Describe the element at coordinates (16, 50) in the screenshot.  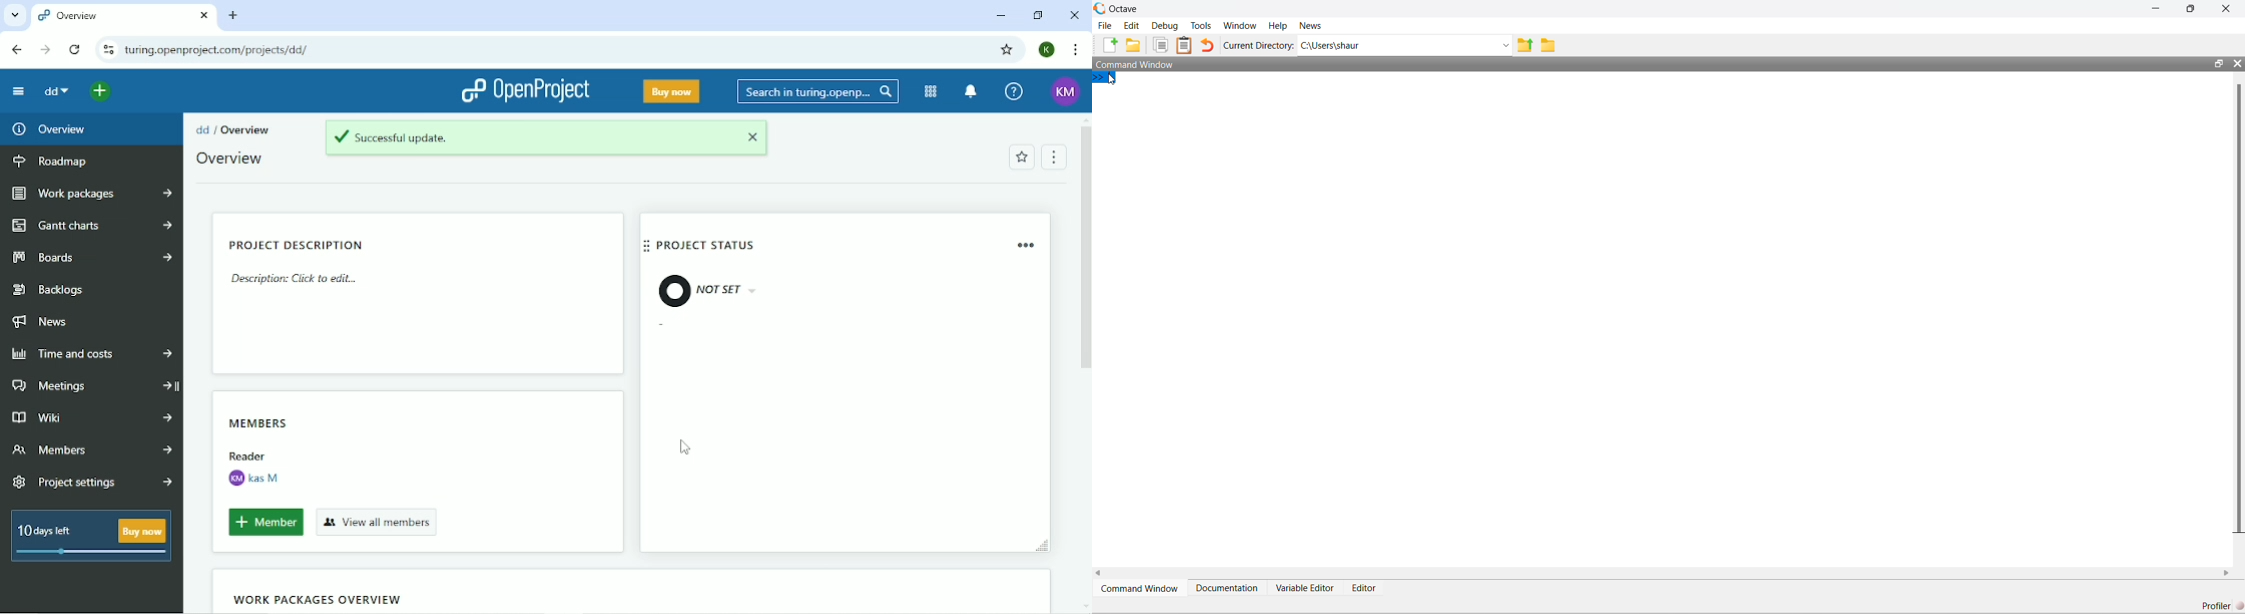
I see `Back` at that location.